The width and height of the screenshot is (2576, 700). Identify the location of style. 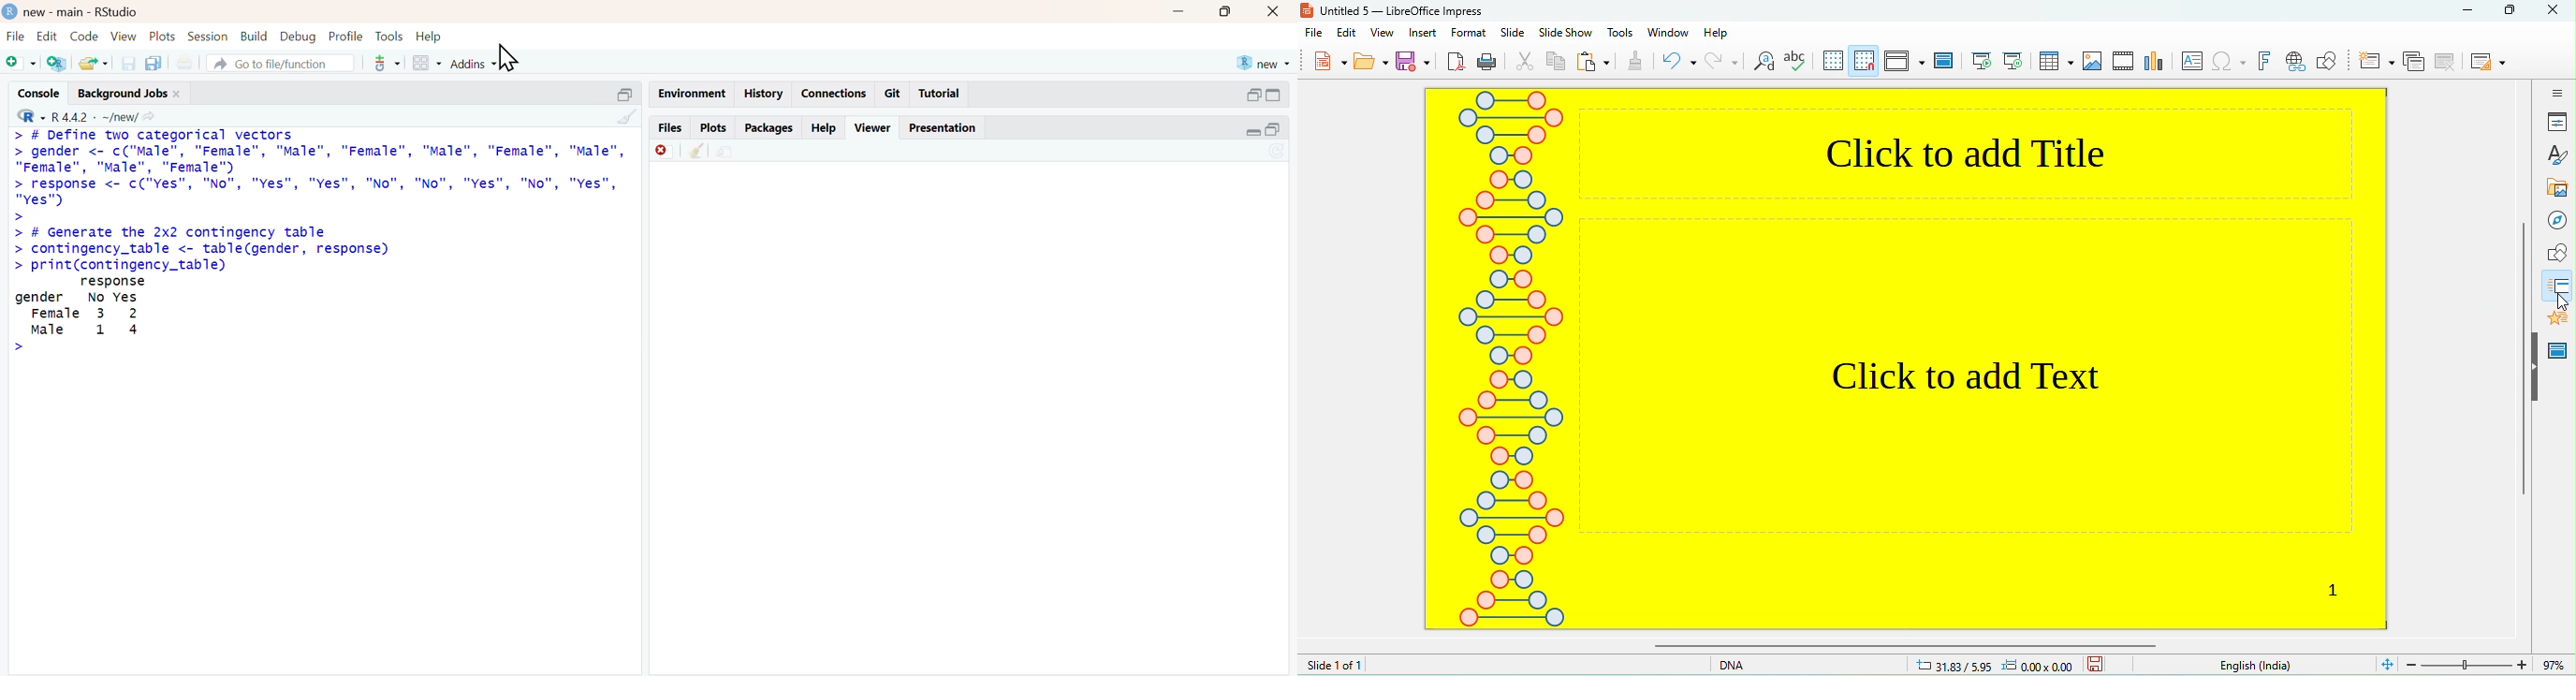
(2553, 153).